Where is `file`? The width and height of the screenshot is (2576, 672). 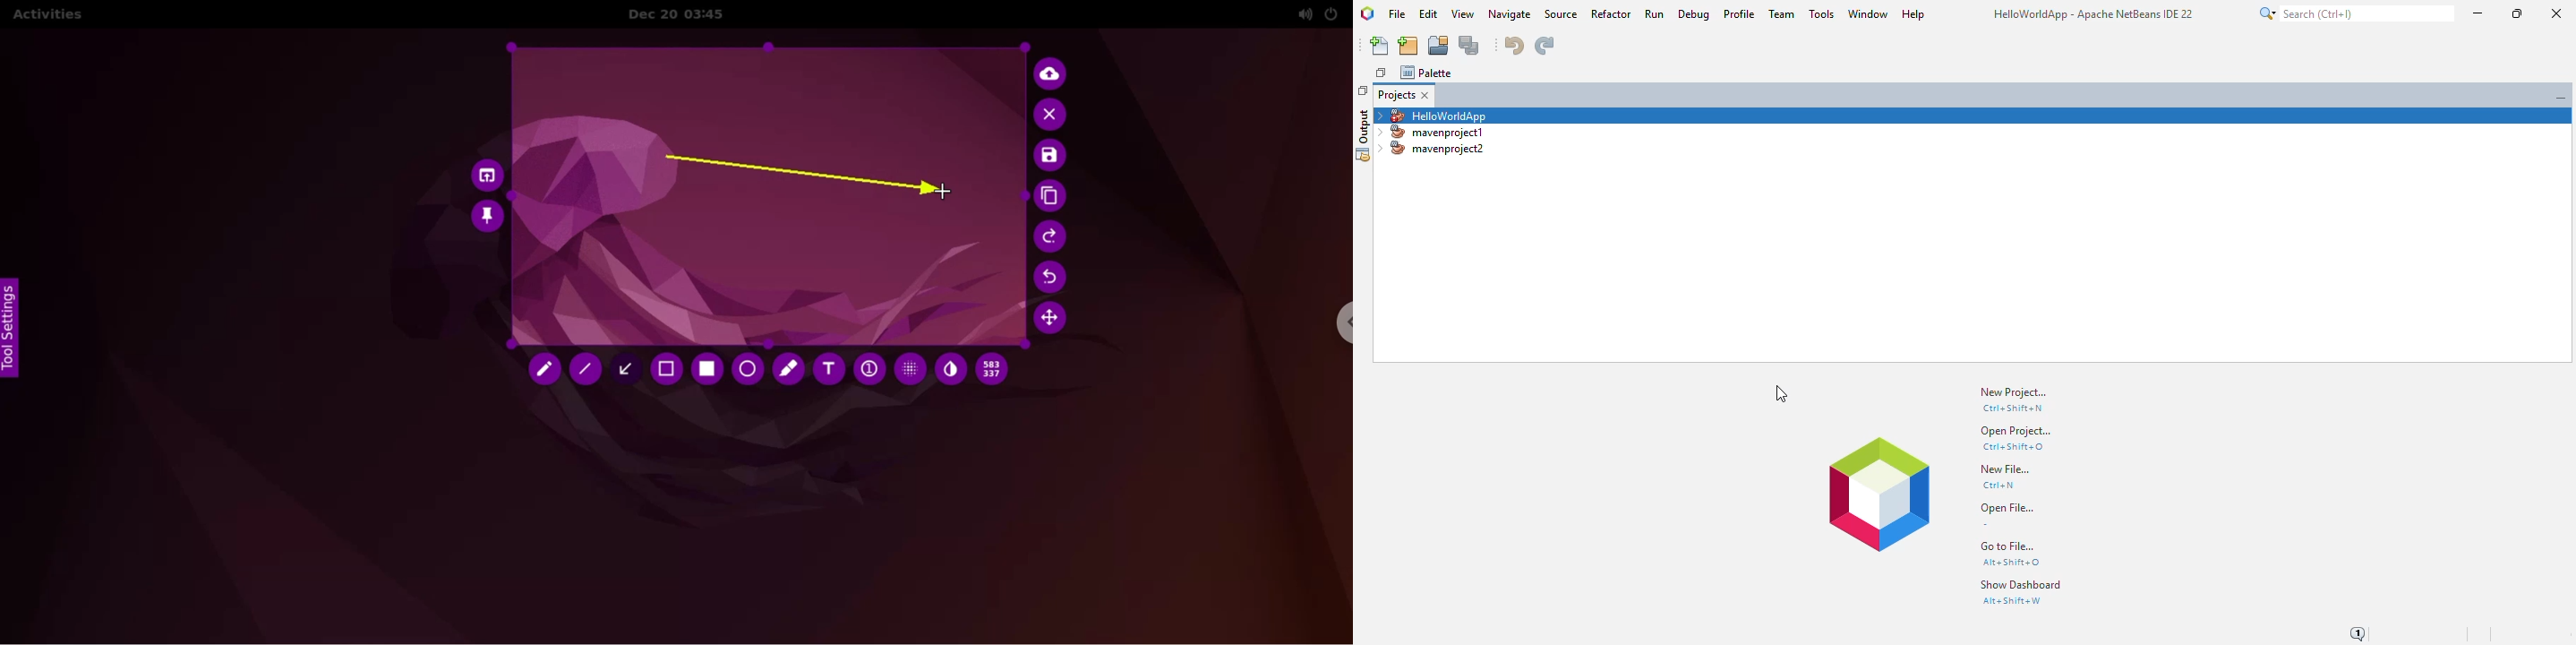 file is located at coordinates (1398, 14).